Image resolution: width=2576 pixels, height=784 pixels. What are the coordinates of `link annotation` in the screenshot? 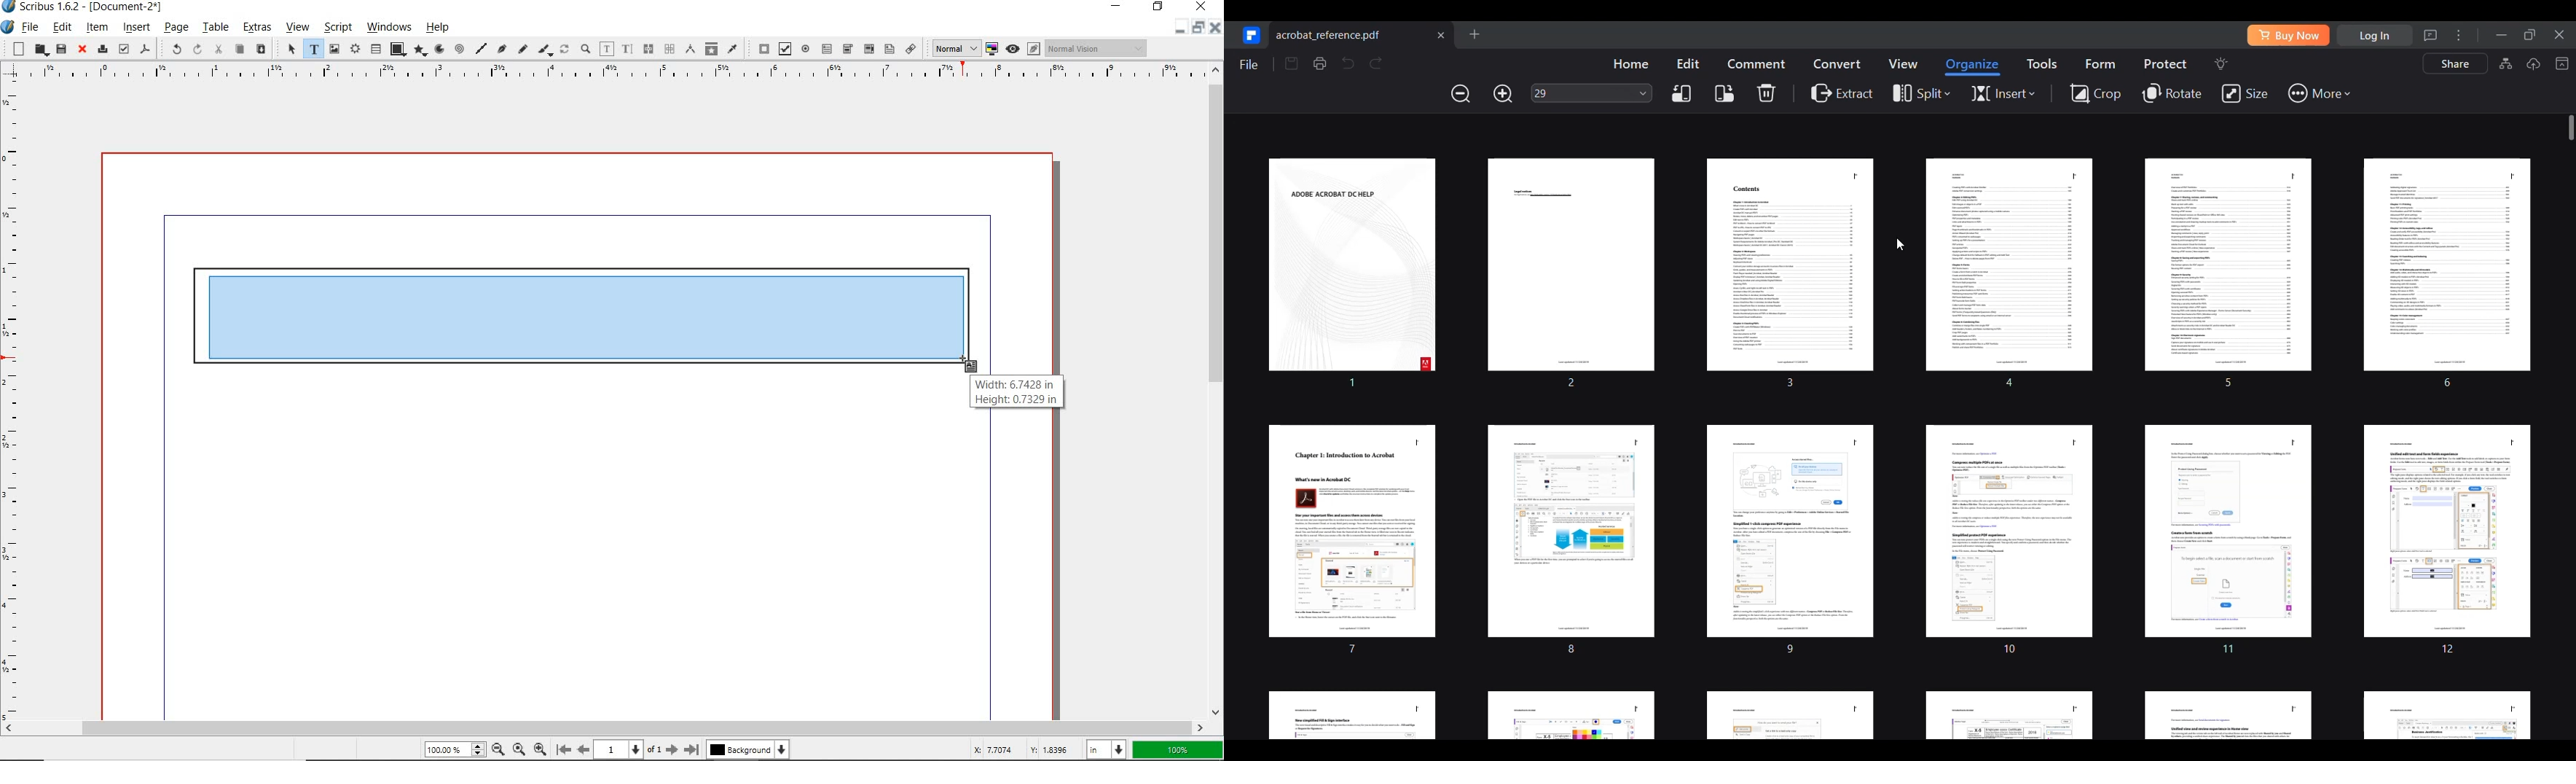 It's located at (911, 48).